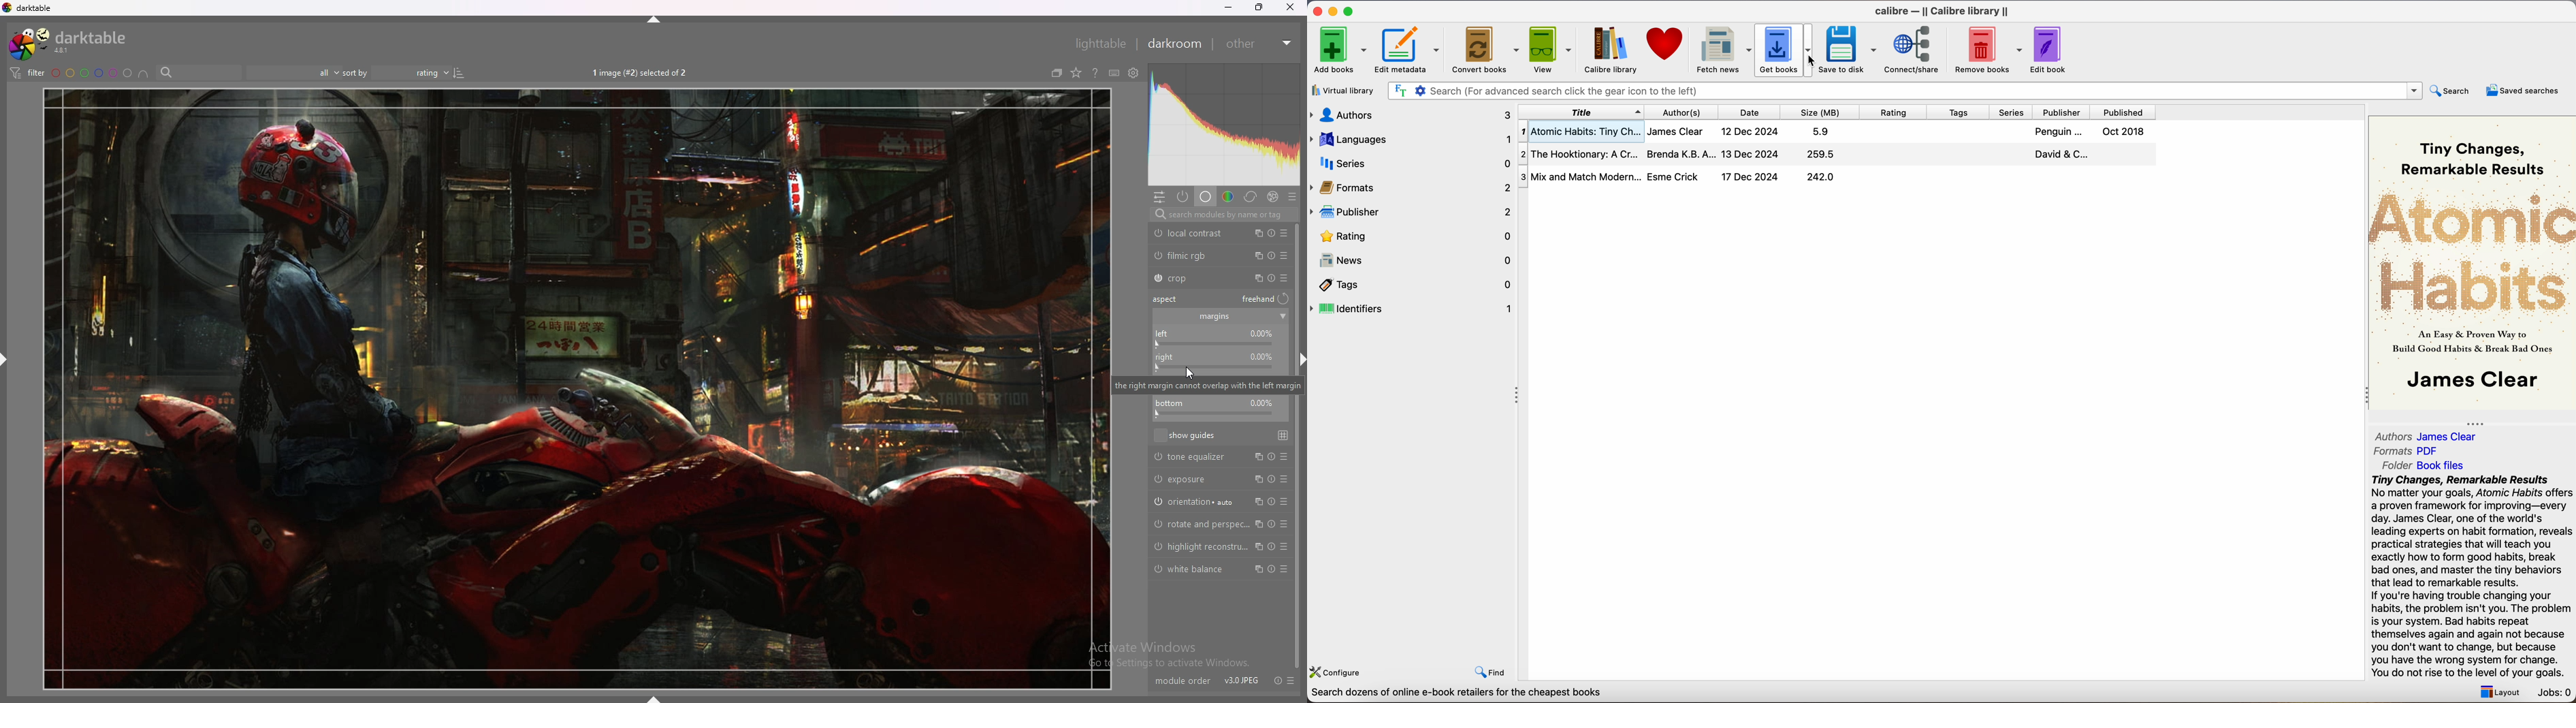 The image size is (2576, 728). Describe the element at coordinates (1915, 50) in the screenshot. I see `connect/share` at that location.